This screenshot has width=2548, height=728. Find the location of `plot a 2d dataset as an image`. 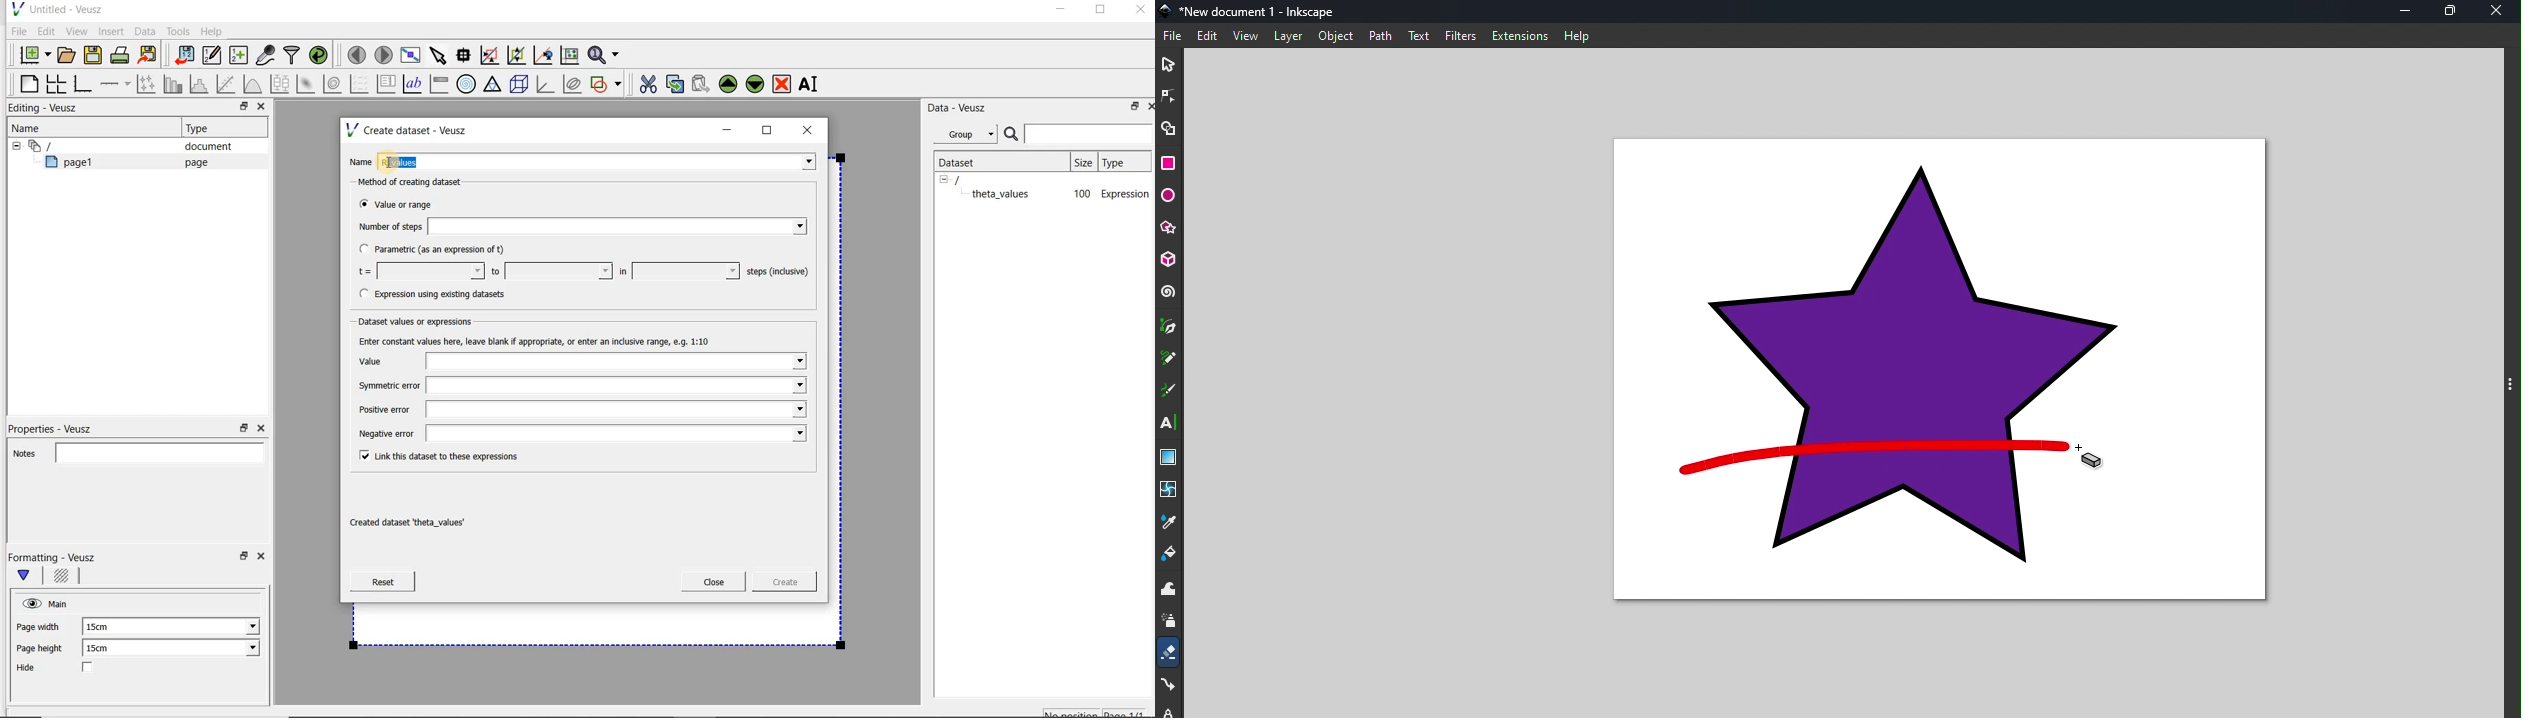

plot a 2d dataset as an image is located at coordinates (307, 85).